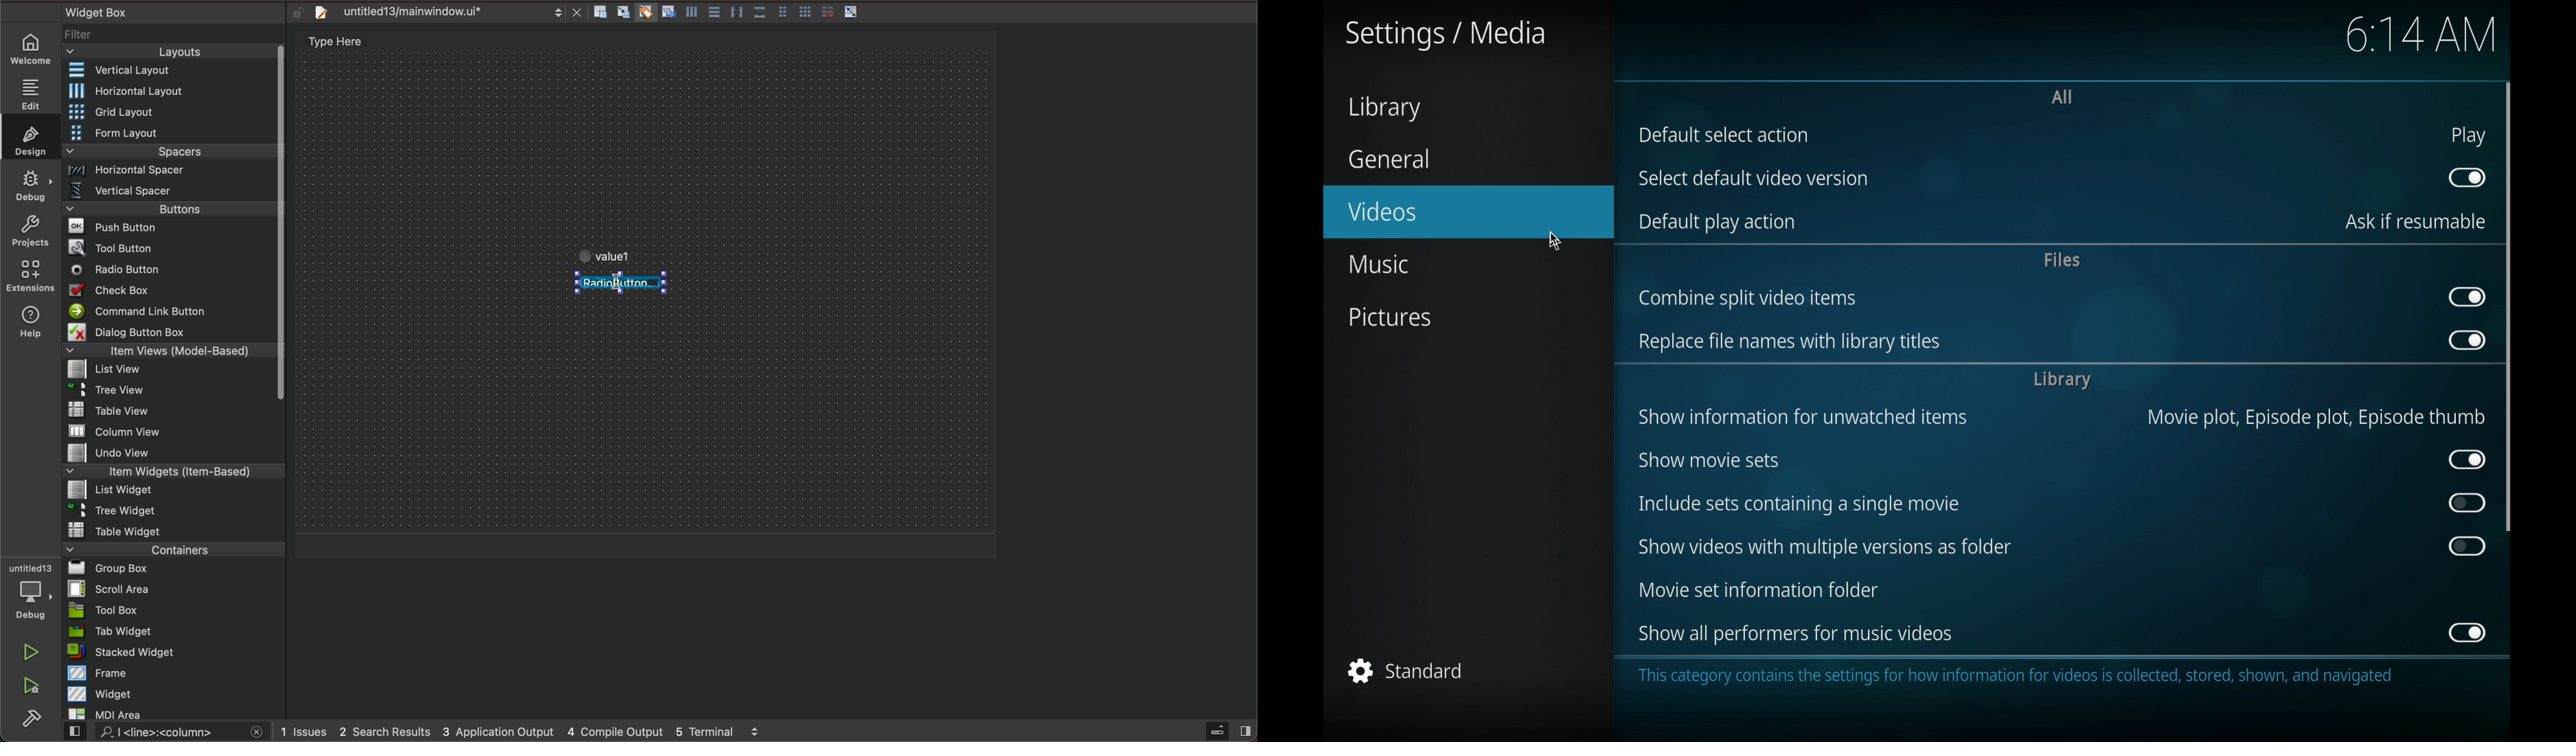 This screenshot has width=2576, height=756. Describe the element at coordinates (162, 732) in the screenshot. I see `search` at that location.